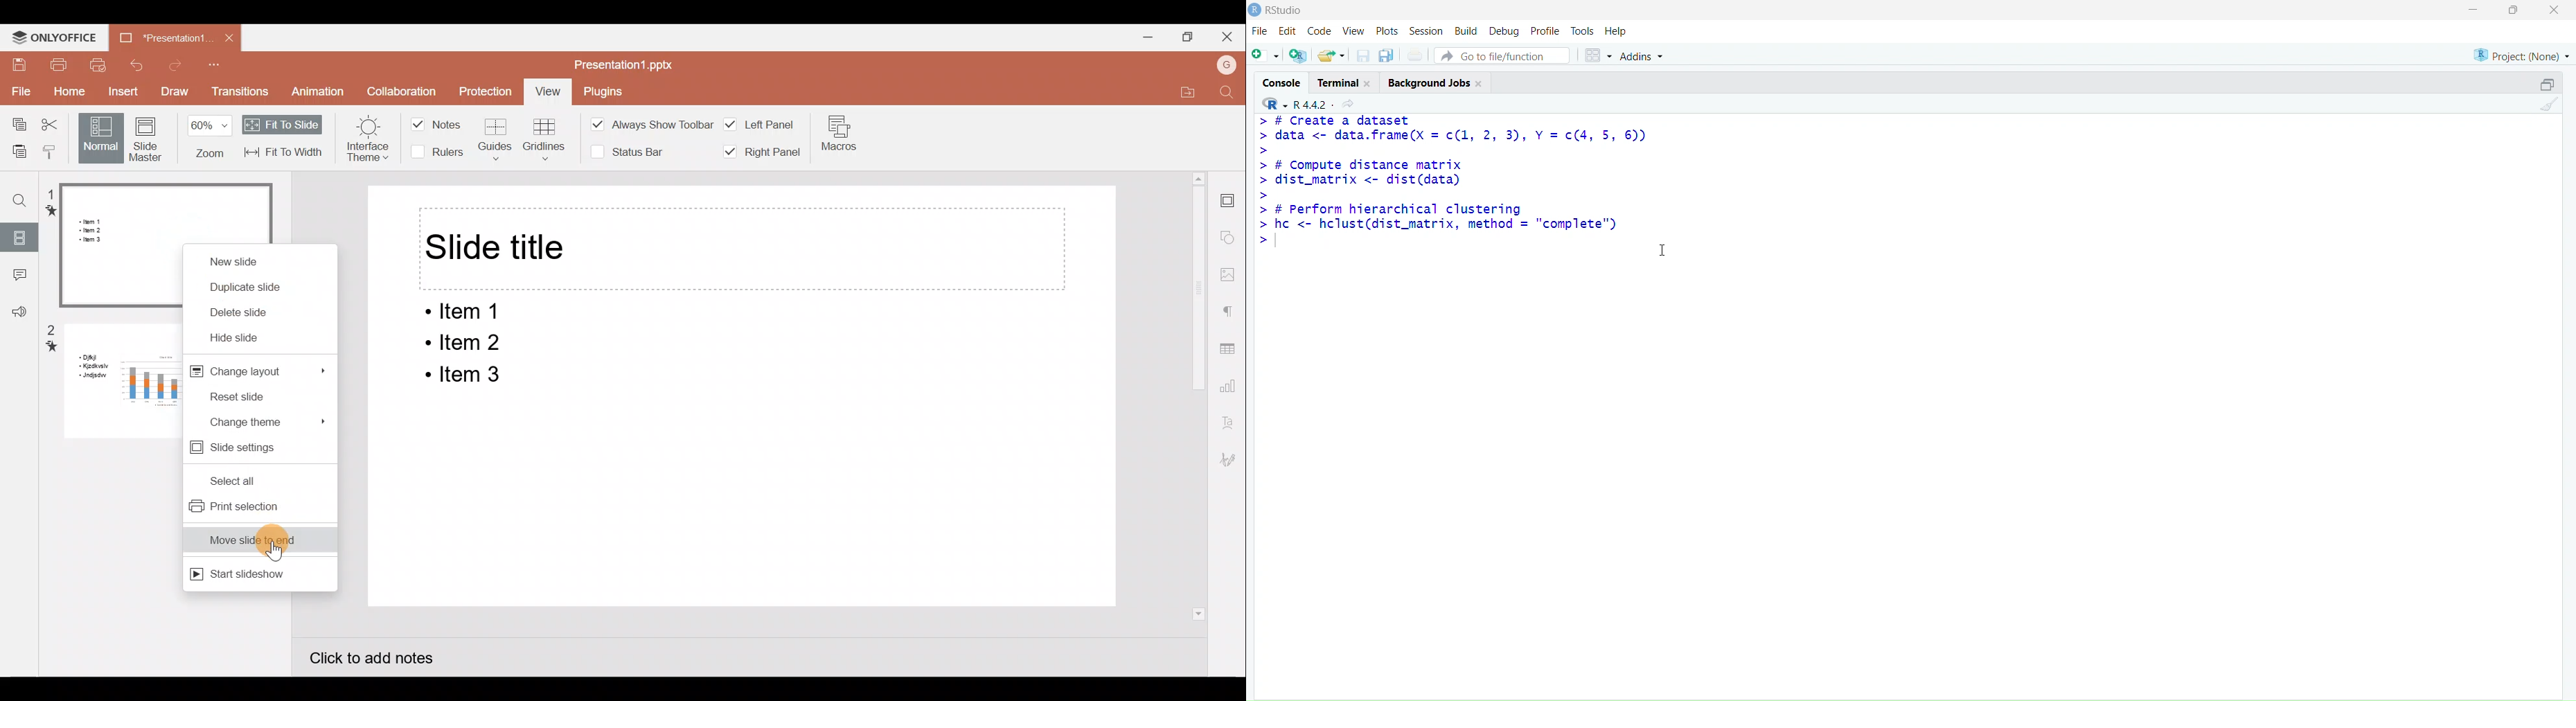 The height and width of the screenshot is (728, 2576). Describe the element at coordinates (250, 477) in the screenshot. I see `Select all` at that location.